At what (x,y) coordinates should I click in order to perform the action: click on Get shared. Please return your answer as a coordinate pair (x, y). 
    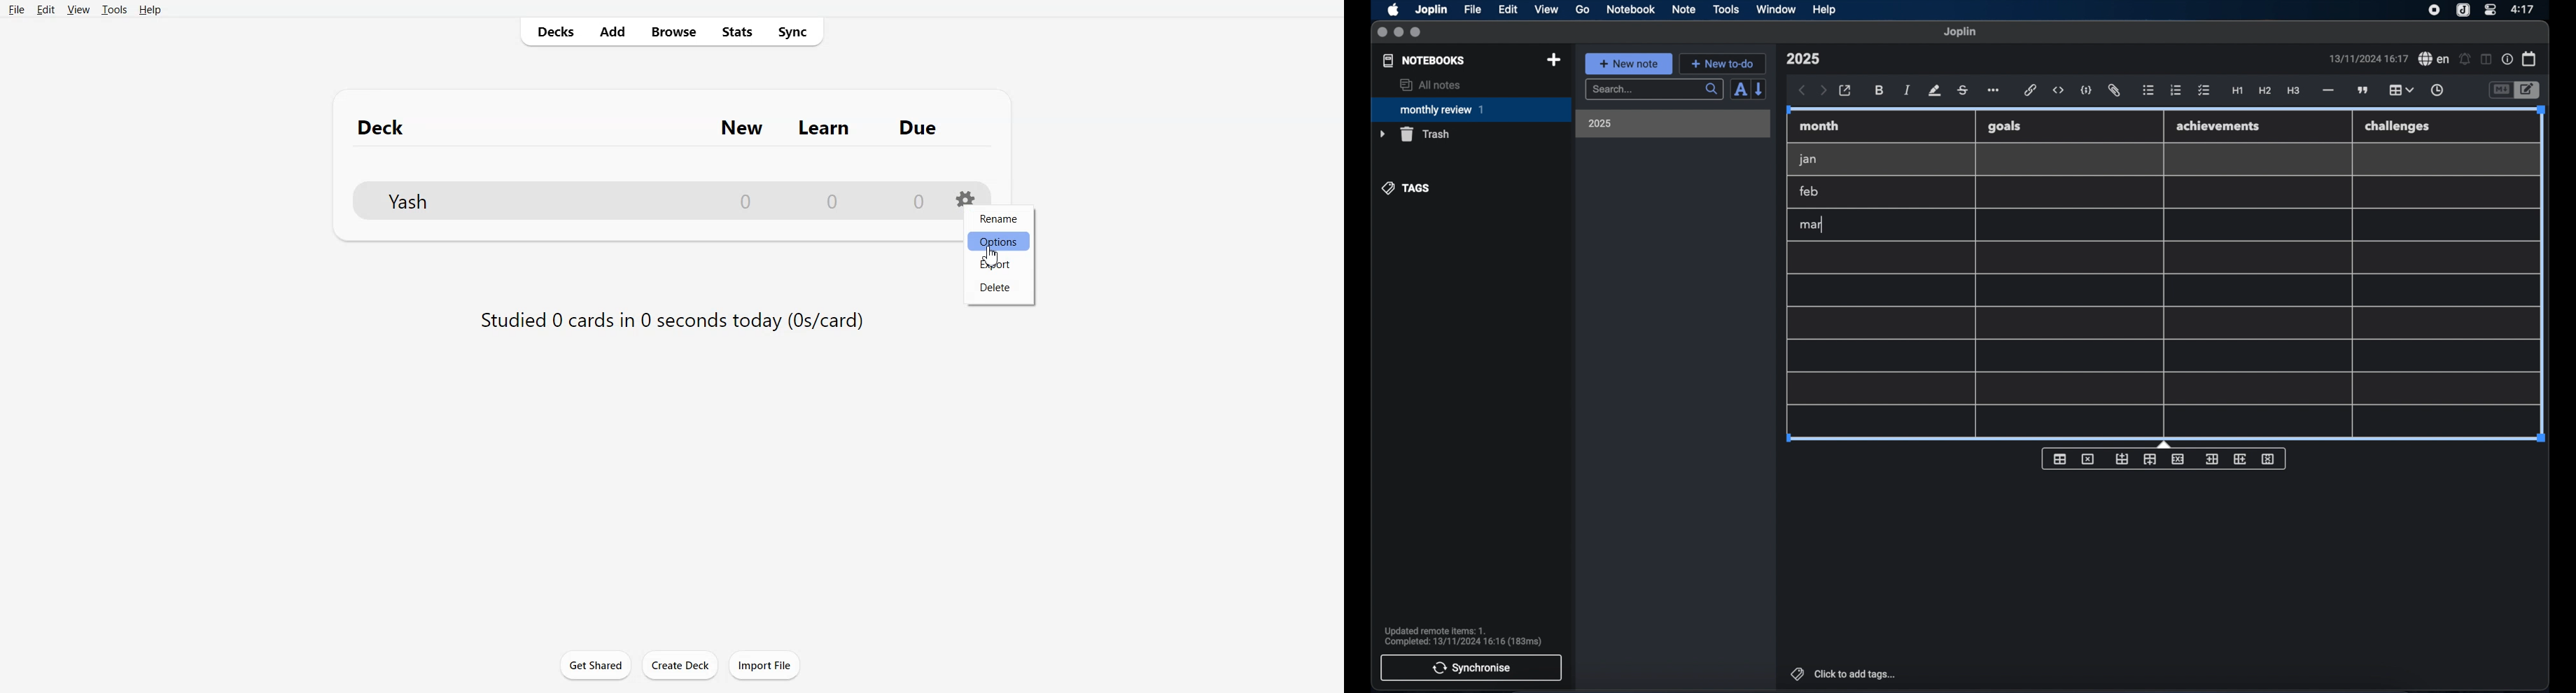
    Looking at the image, I should click on (595, 665).